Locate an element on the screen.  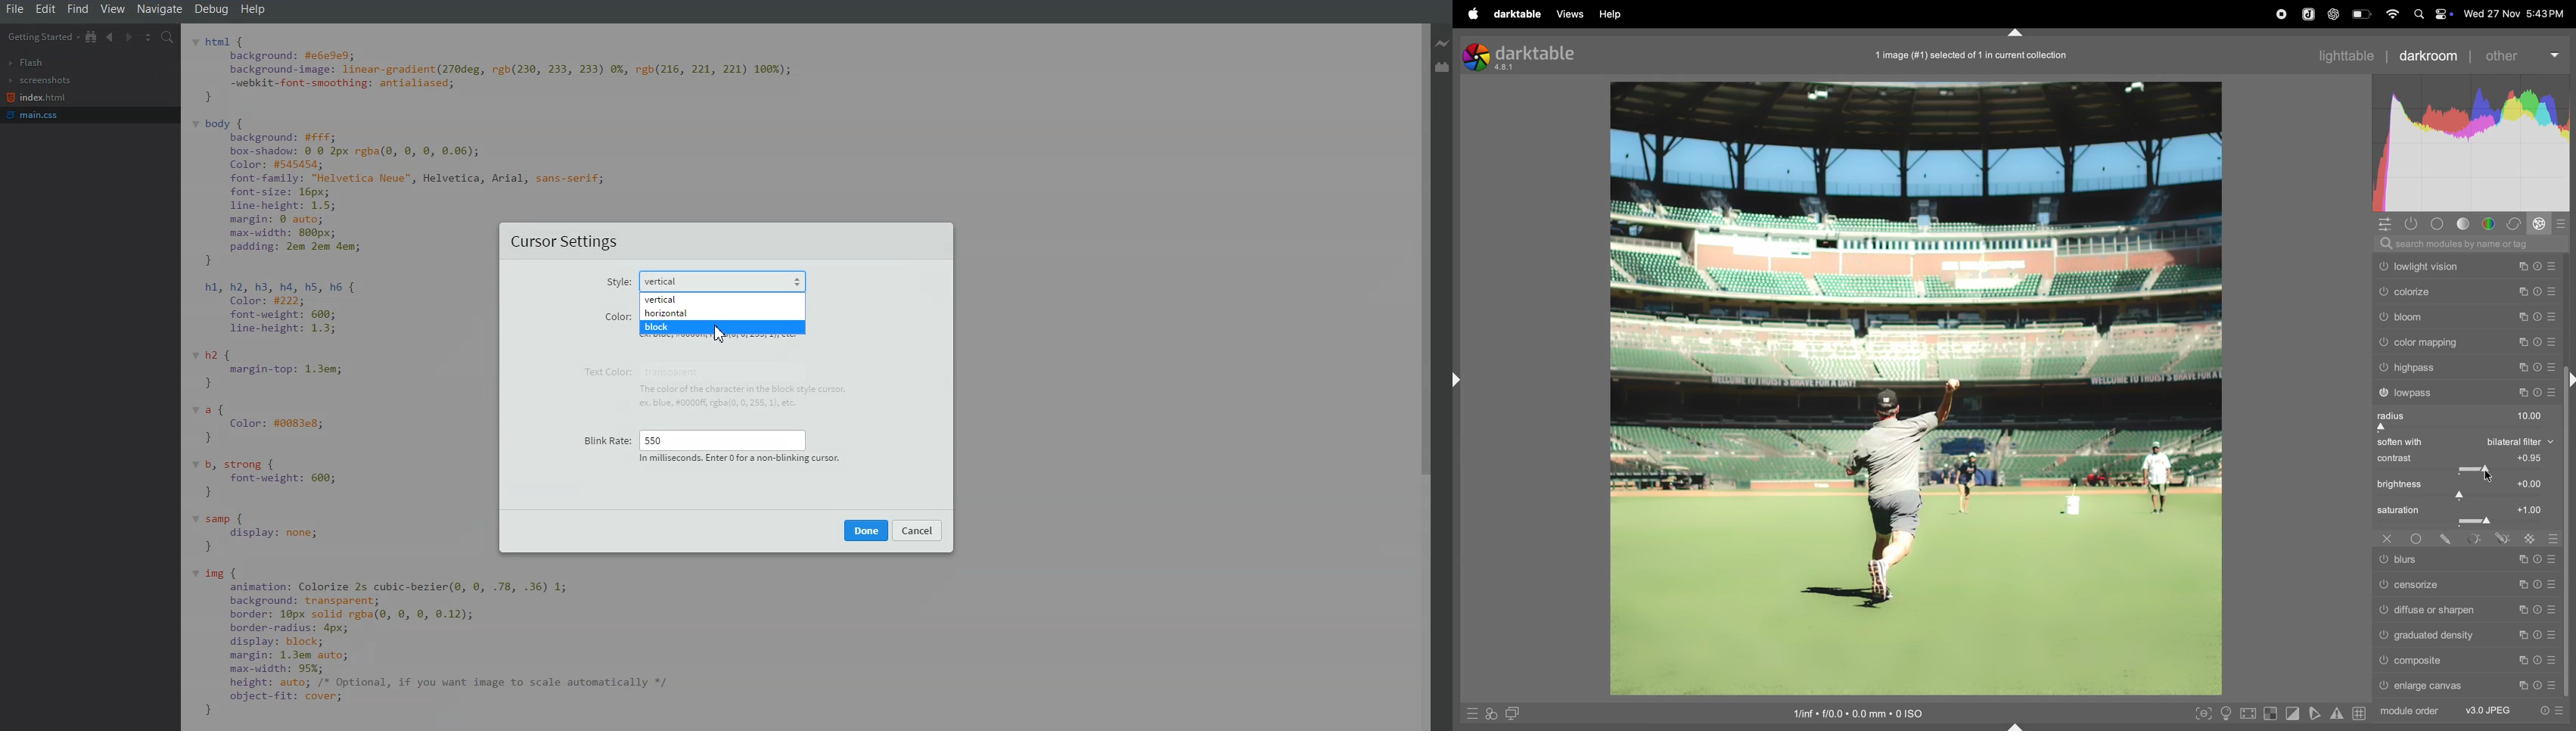
The color of the character in the block style cursor.
‘ex. blue, #0000f, rgba(0, 0, 255, 1), etc. is located at coordinates (750, 397).